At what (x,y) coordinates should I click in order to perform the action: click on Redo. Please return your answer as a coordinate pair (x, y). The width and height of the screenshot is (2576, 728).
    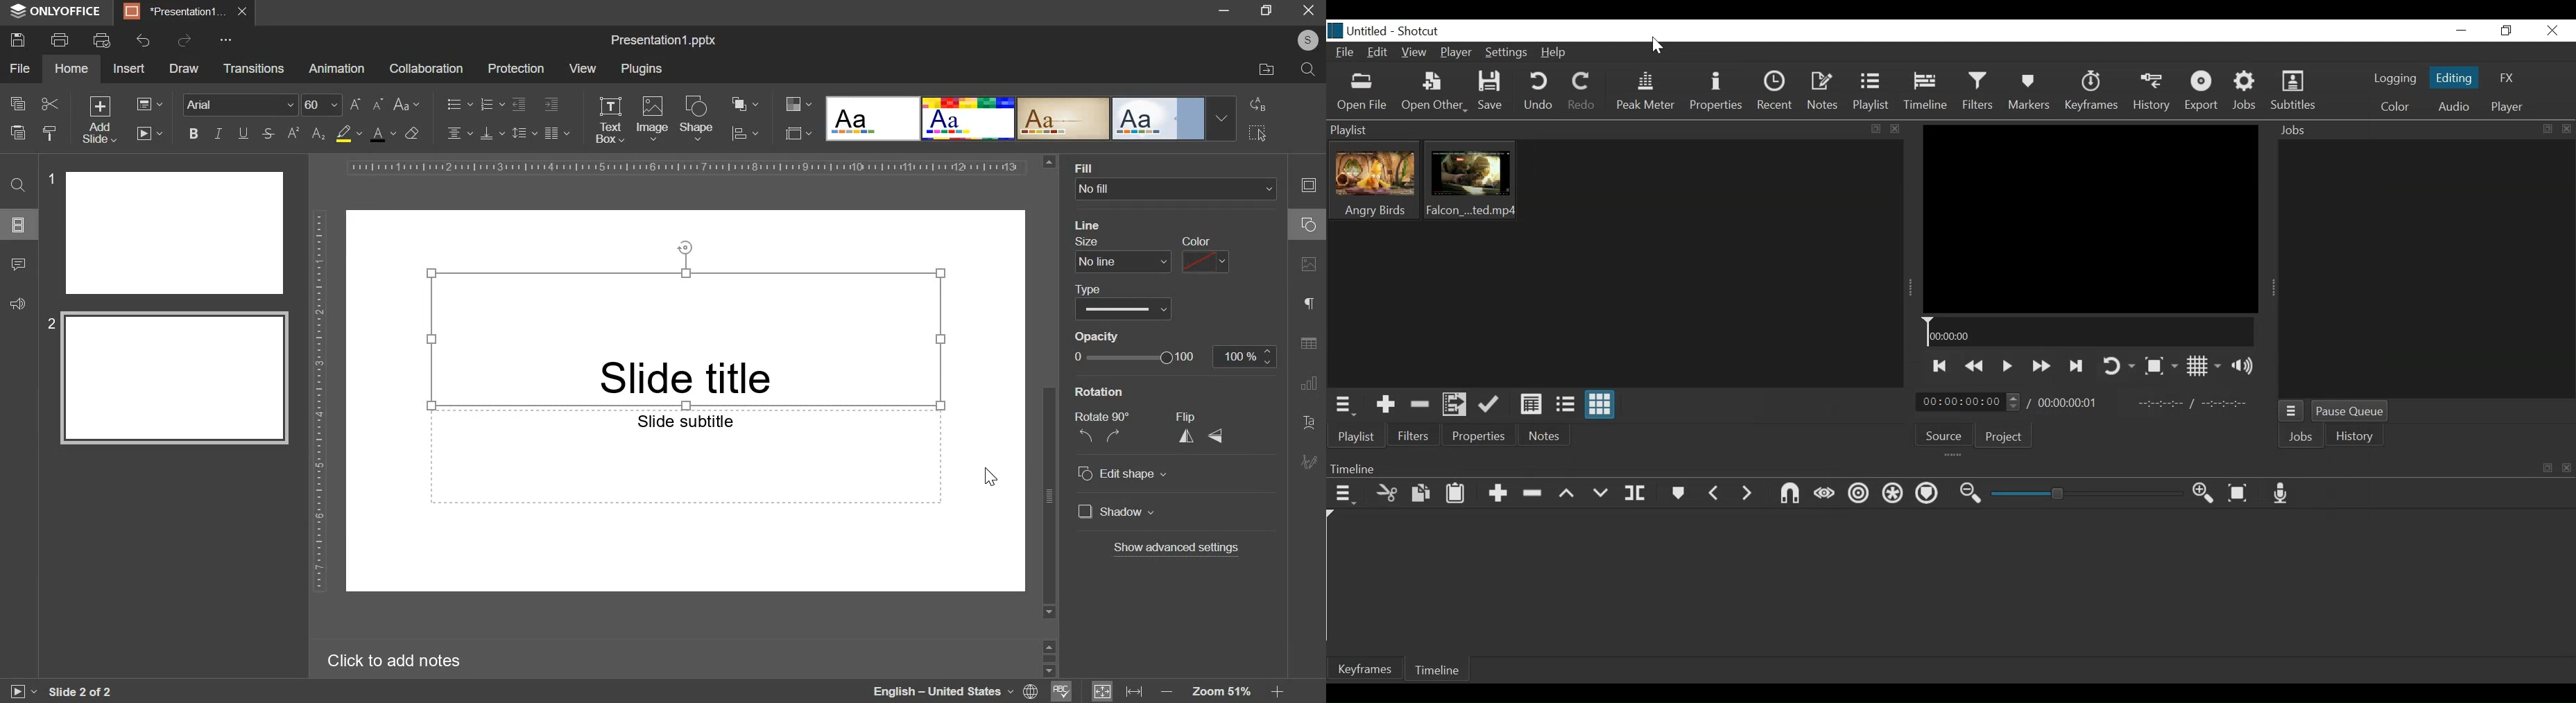
    Looking at the image, I should click on (1581, 93).